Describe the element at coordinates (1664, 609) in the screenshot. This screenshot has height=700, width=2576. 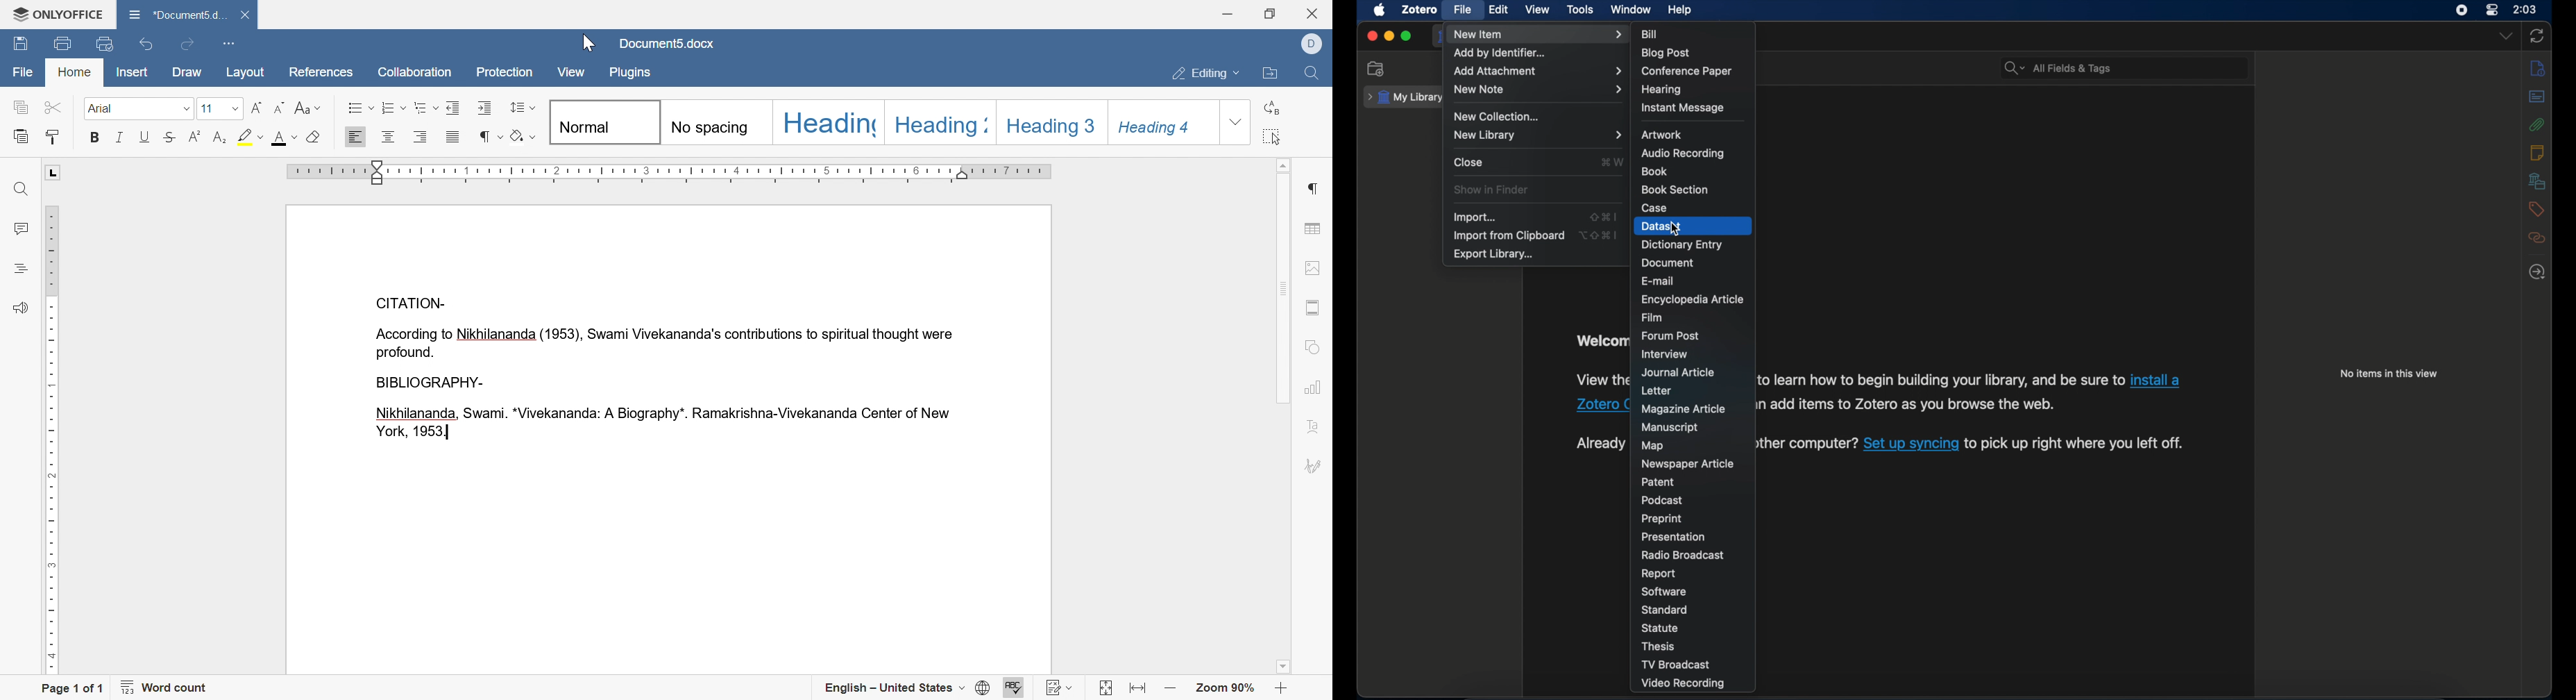
I see `standard` at that location.